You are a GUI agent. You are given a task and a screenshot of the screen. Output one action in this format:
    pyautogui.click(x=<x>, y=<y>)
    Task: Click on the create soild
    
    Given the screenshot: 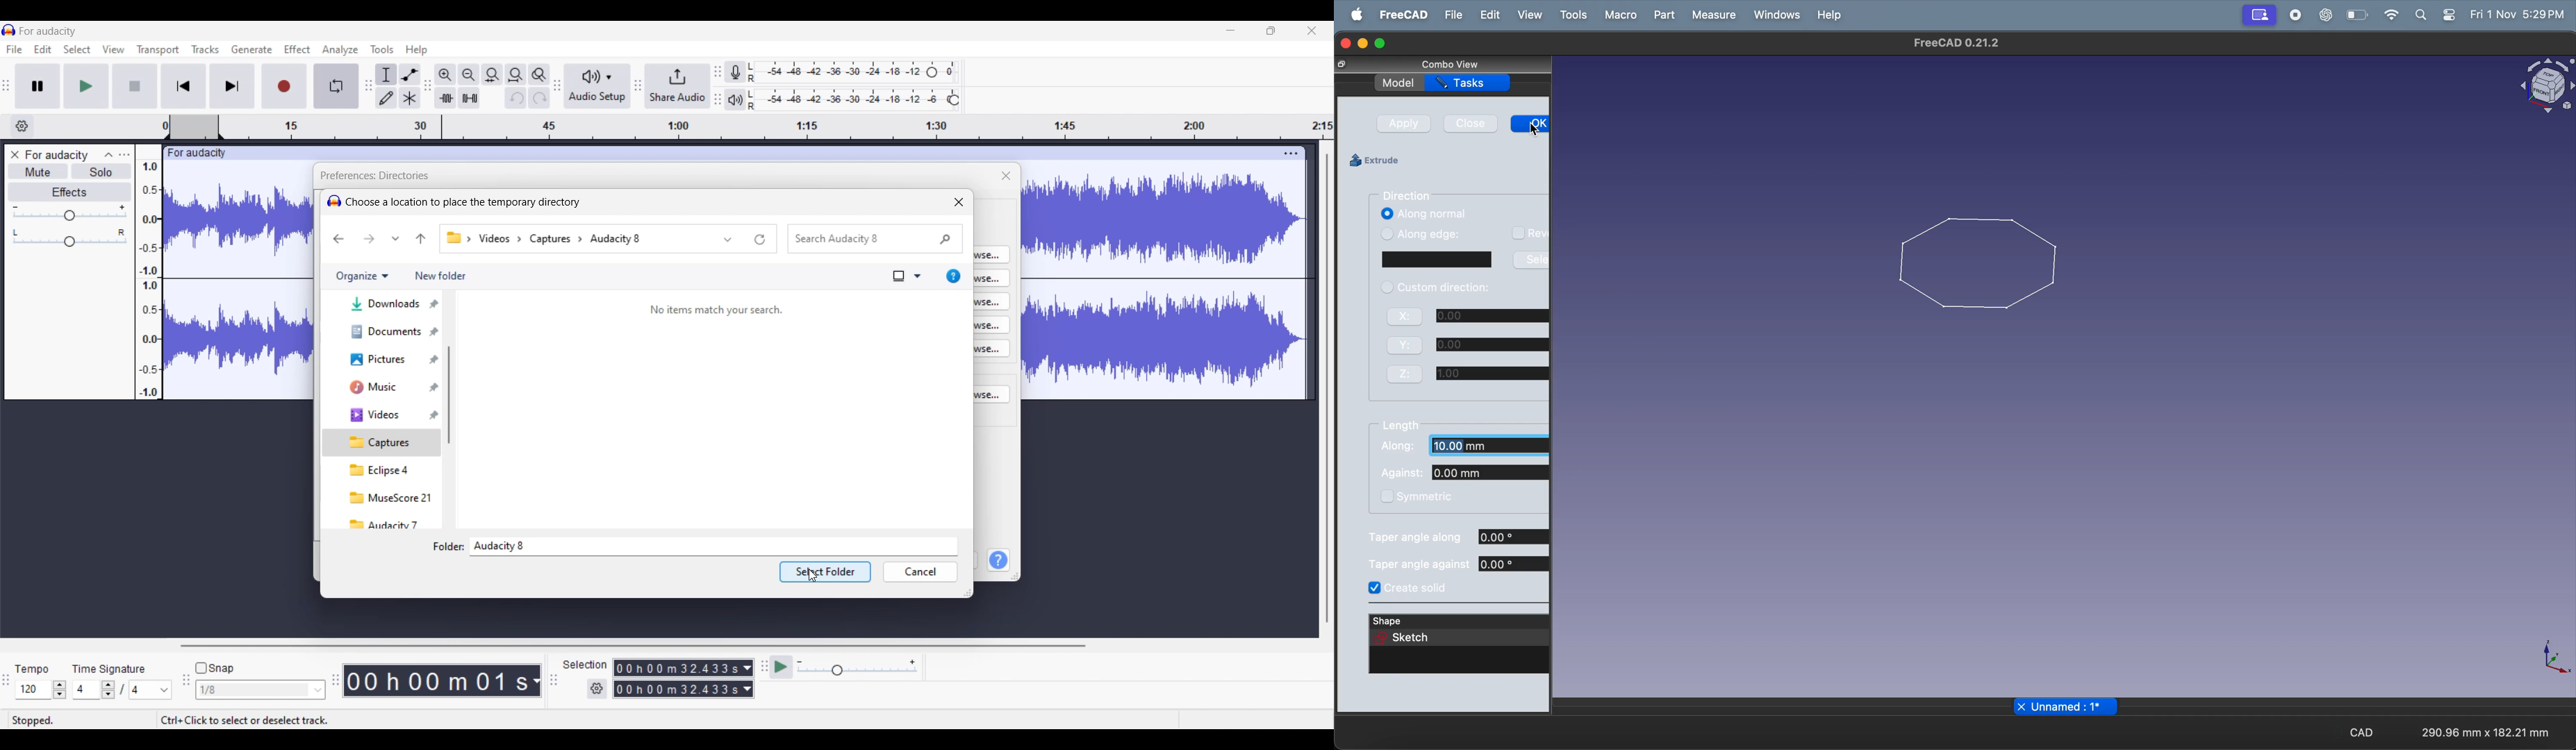 What is the action you would take?
    pyautogui.click(x=1416, y=589)
    